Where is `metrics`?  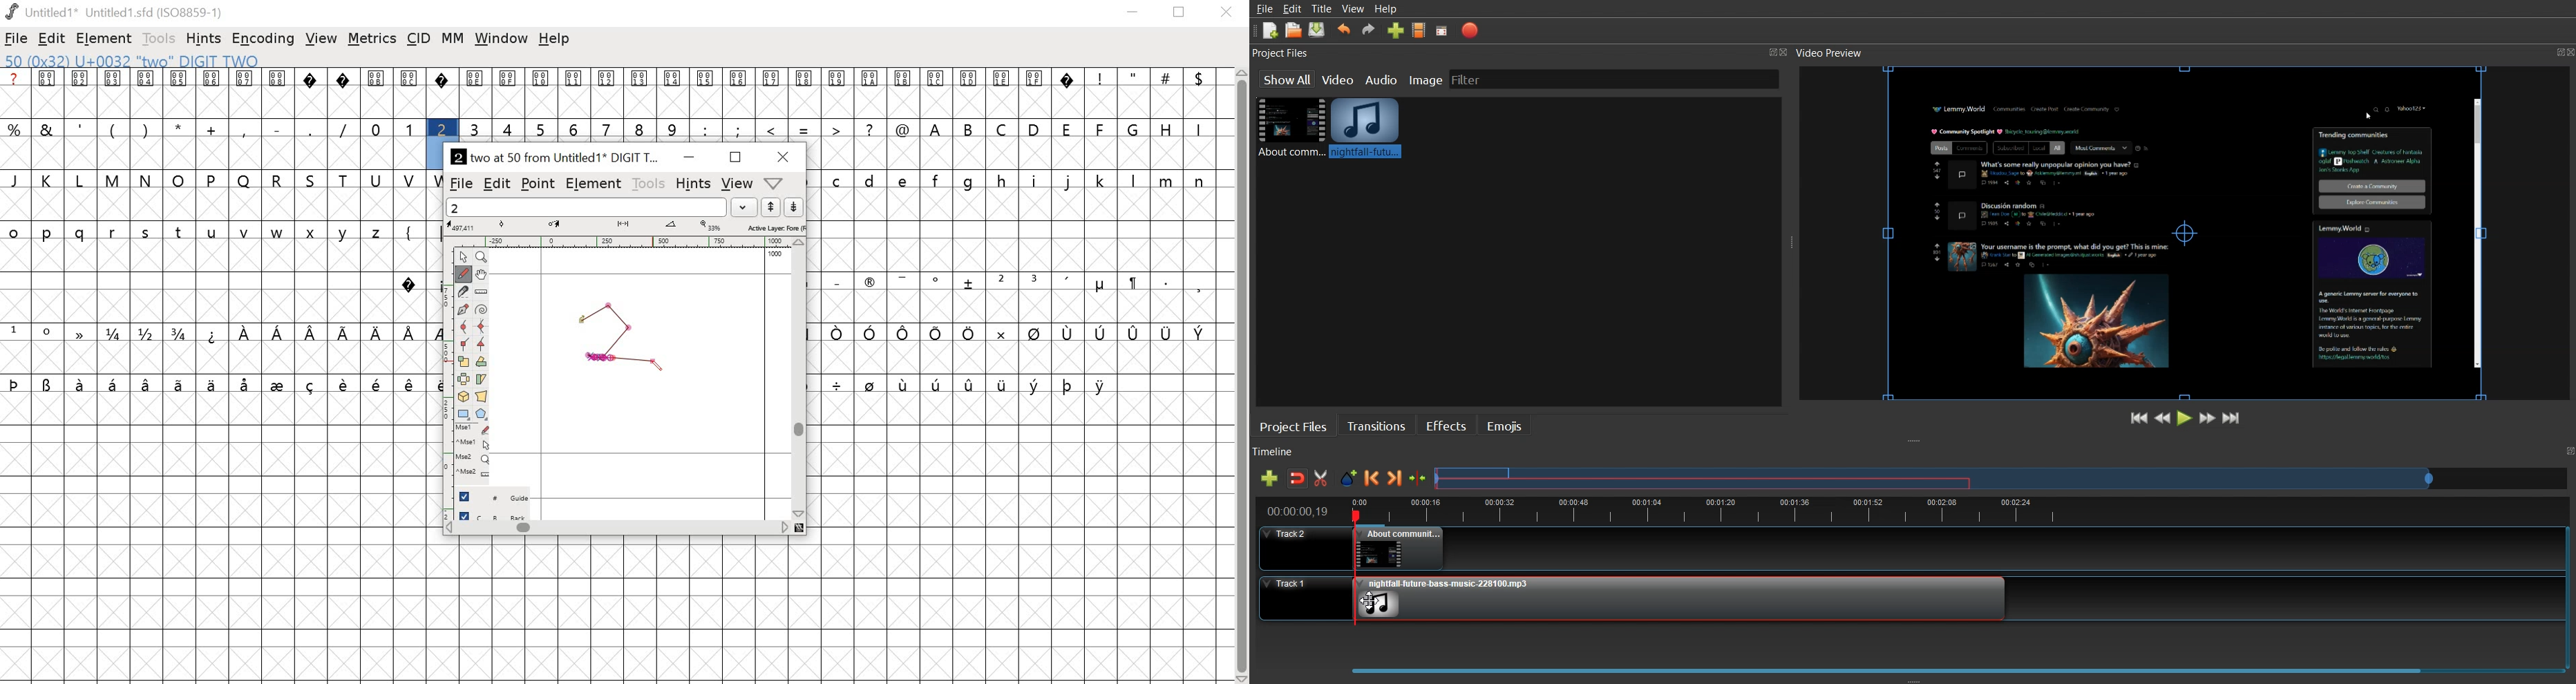
metrics is located at coordinates (373, 39).